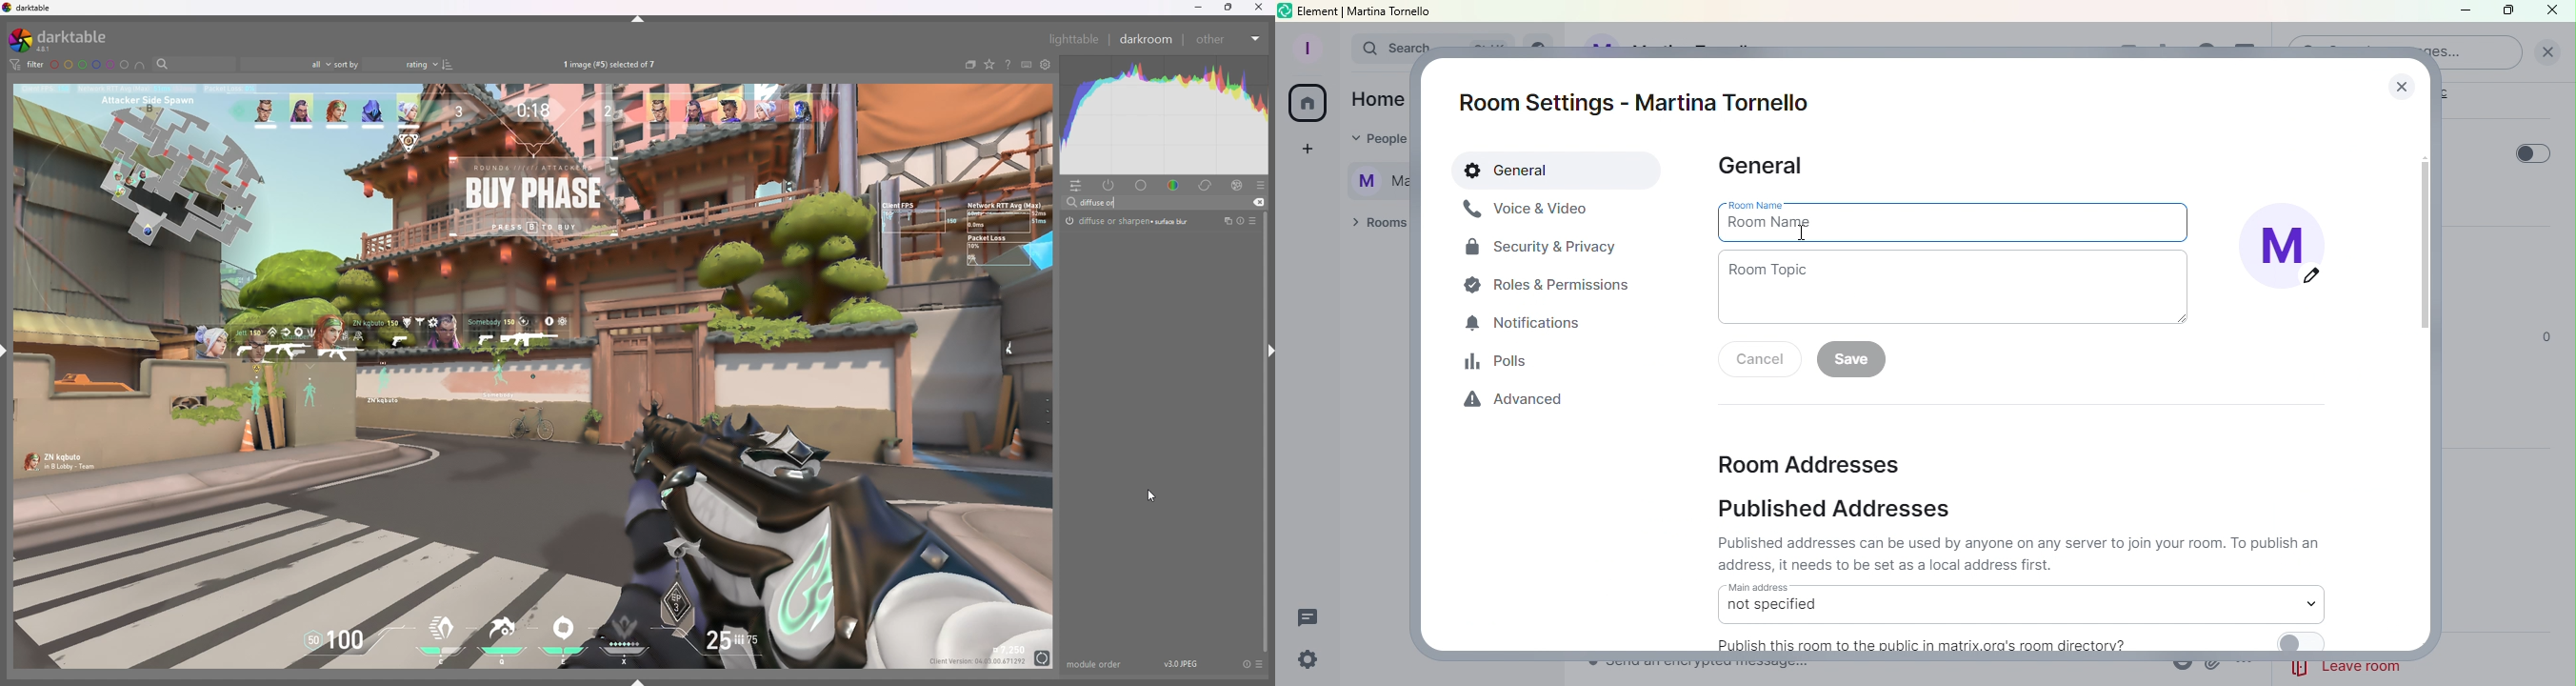  I want to click on Search bar, so click(1376, 49).